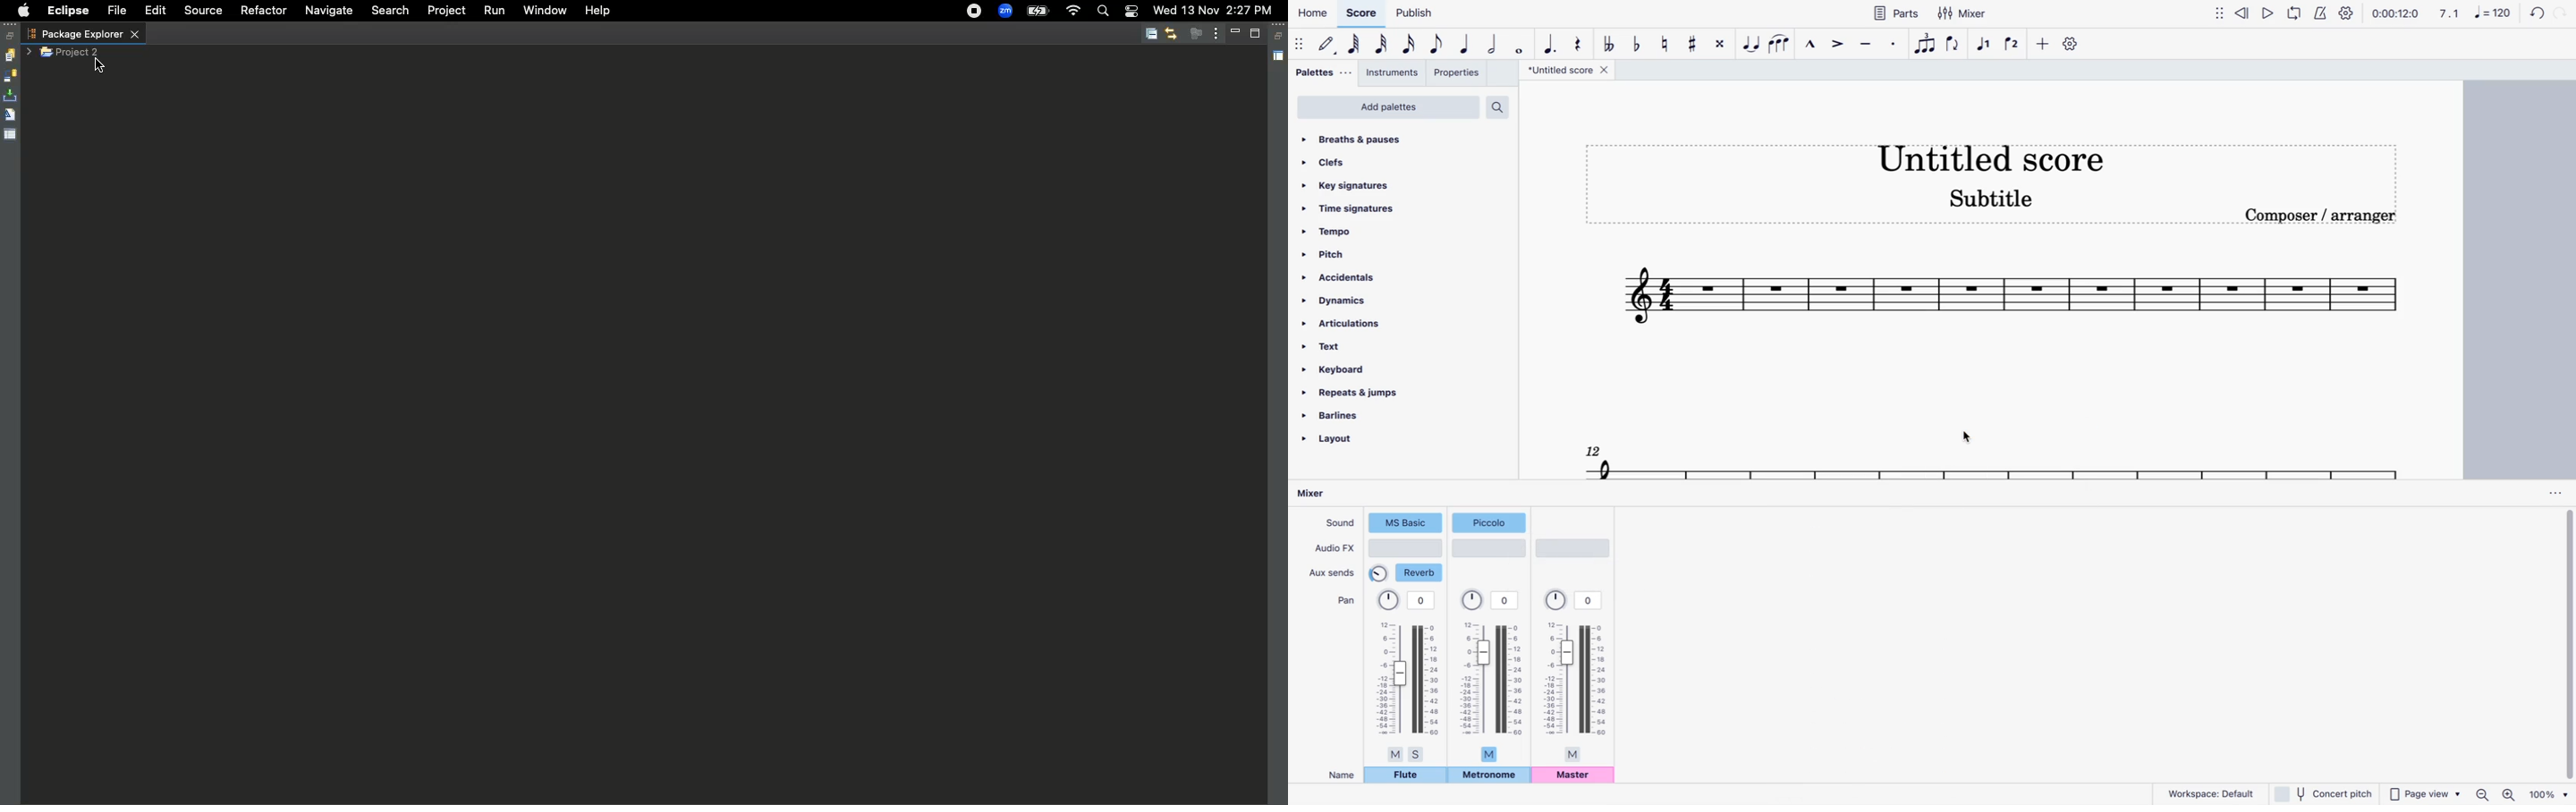  What do you see at coordinates (2242, 15) in the screenshot?
I see `rewind` at bounding box center [2242, 15].